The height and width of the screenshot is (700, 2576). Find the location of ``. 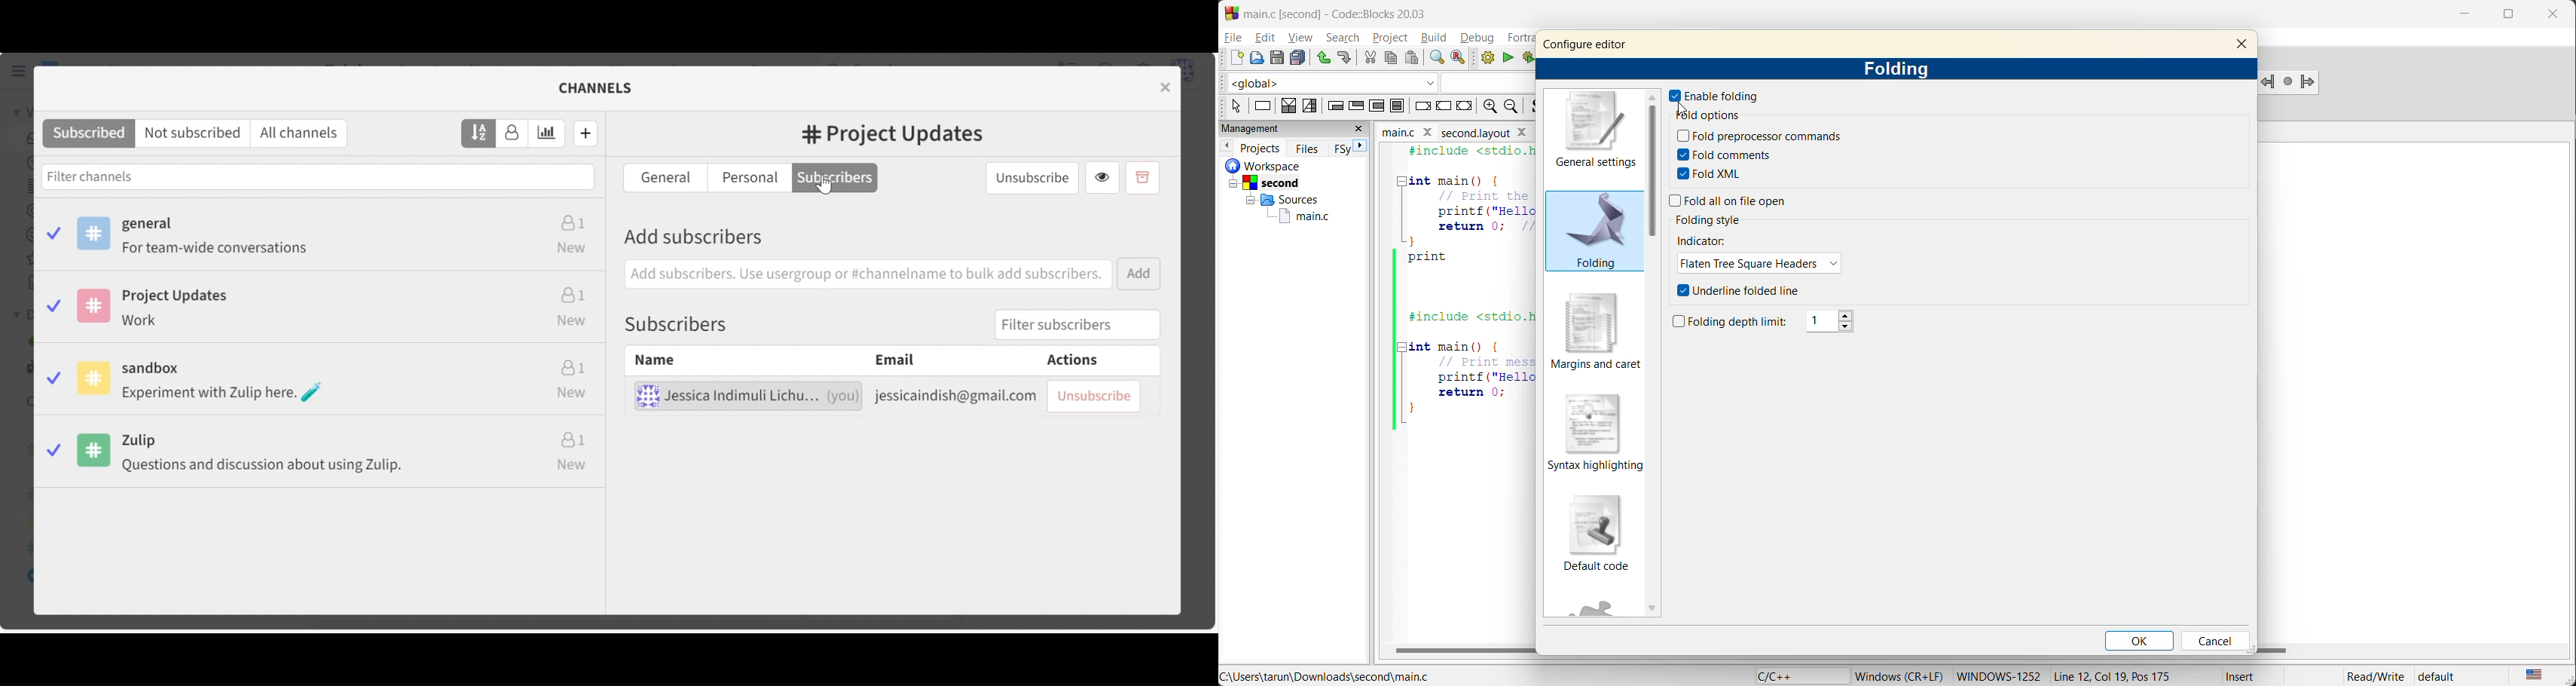

 is located at coordinates (1279, 199).